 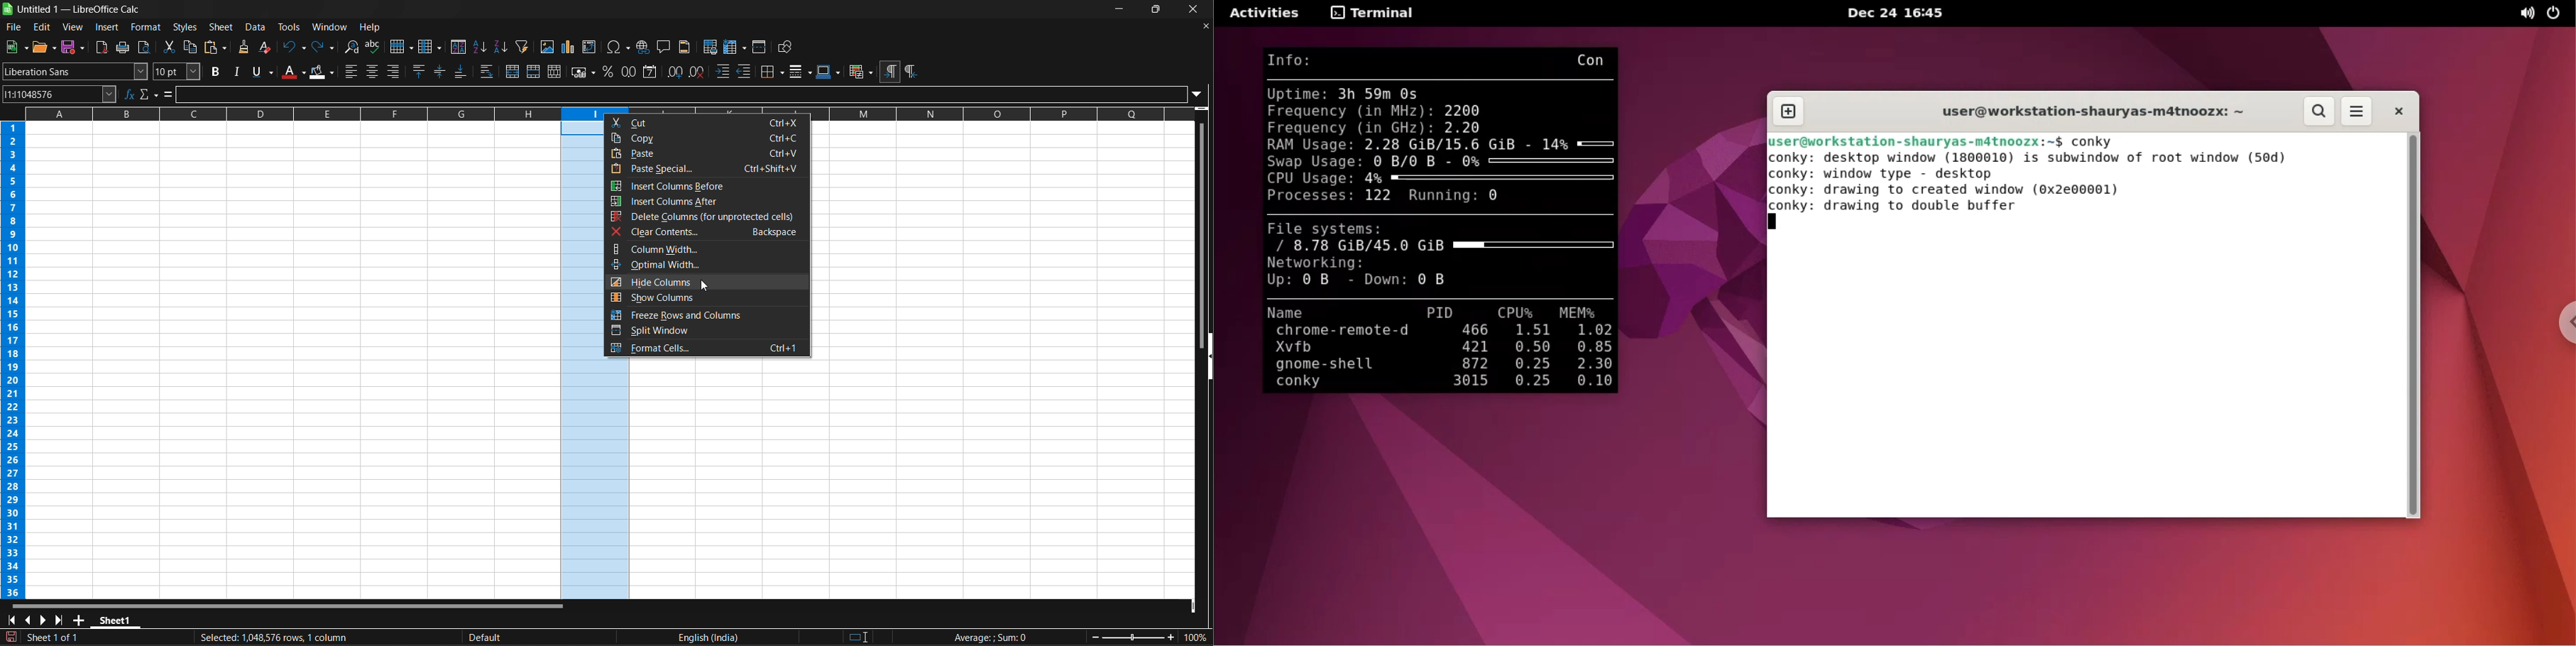 What do you see at coordinates (800, 71) in the screenshot?
I see `border styles` at bounding box center [800, 71].